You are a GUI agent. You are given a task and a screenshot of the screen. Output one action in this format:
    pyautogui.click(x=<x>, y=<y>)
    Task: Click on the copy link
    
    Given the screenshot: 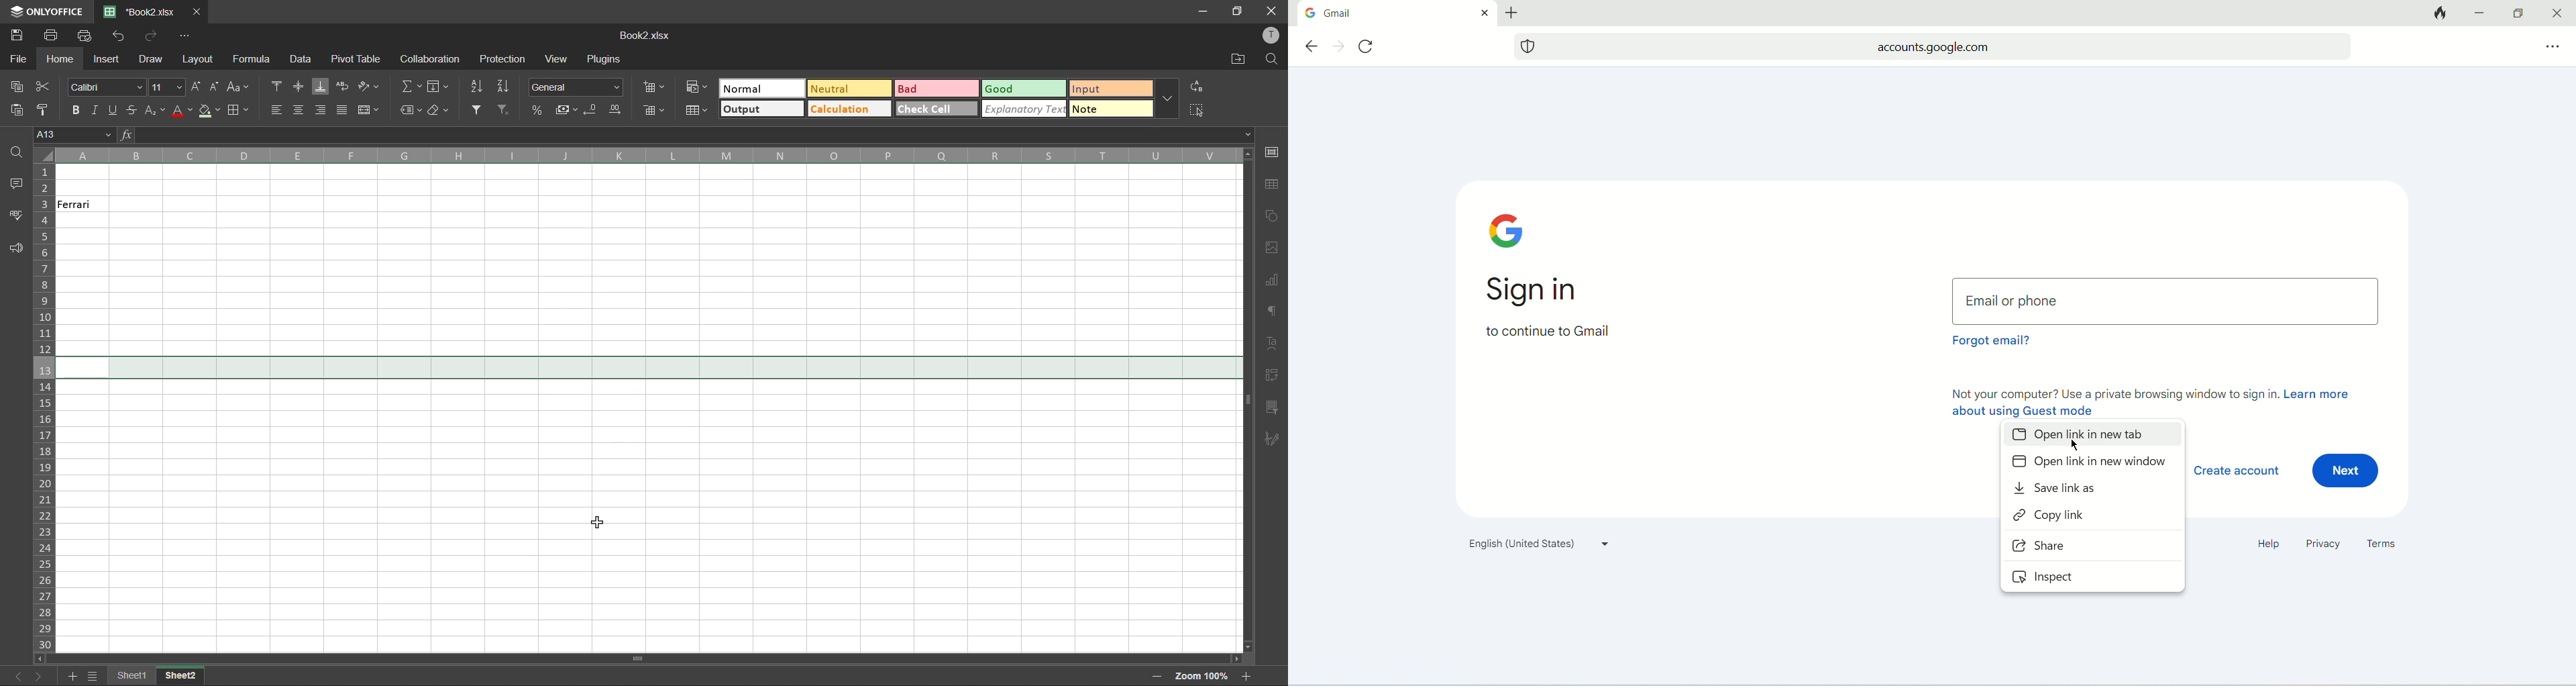 What is the action you would take?
    pyautogui.click(x=2051, y=515)
    